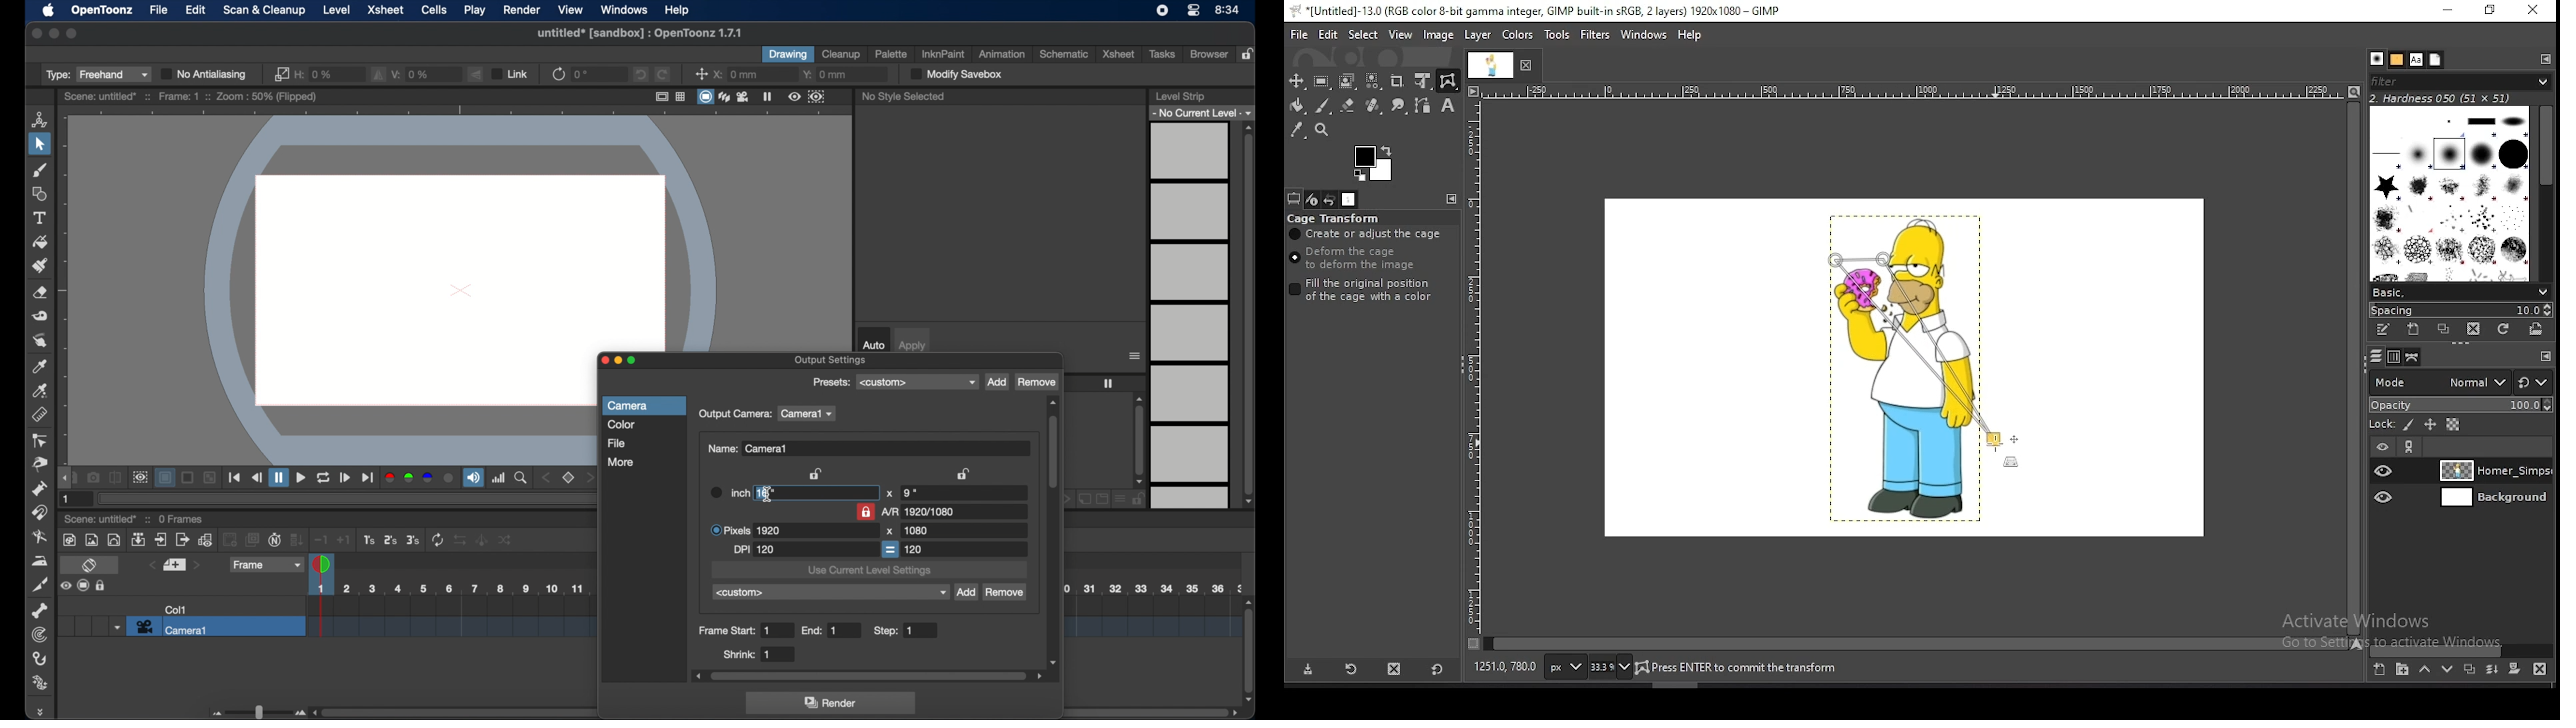  I want to click on text tool, so click(1447, 106).